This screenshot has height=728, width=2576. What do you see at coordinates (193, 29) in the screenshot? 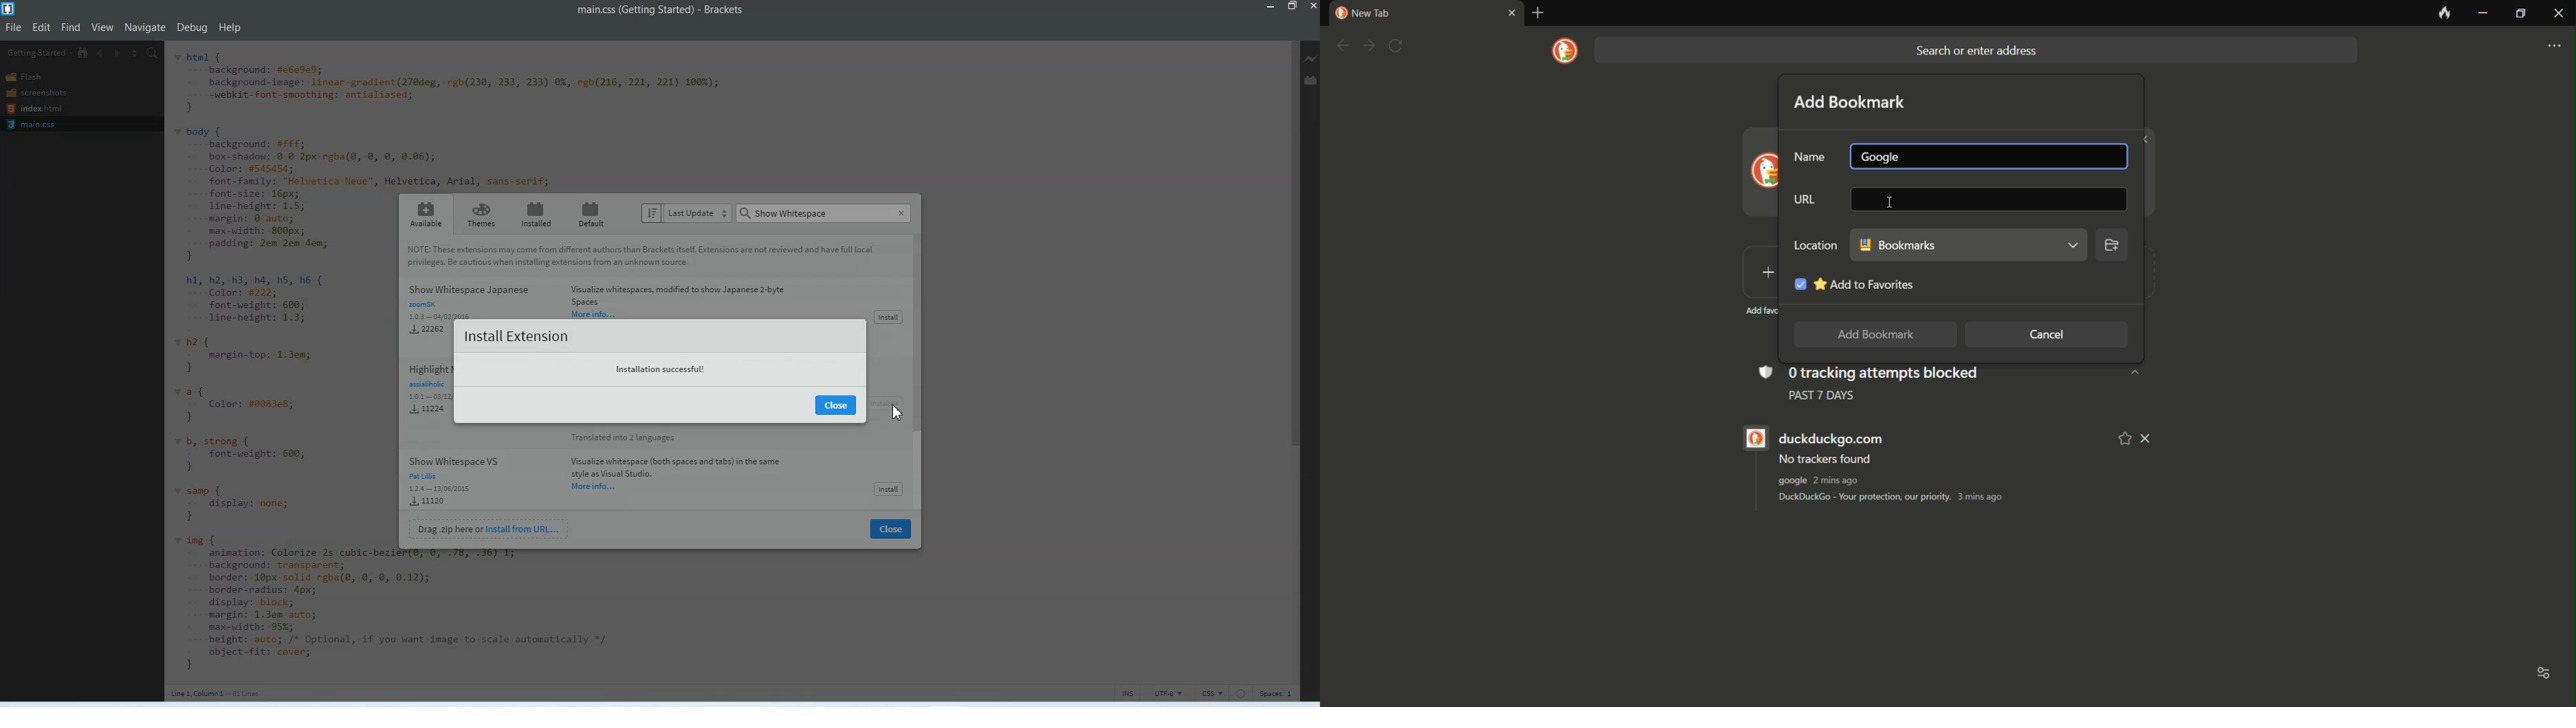
I see `Debug` at bounding box center [193, 29].